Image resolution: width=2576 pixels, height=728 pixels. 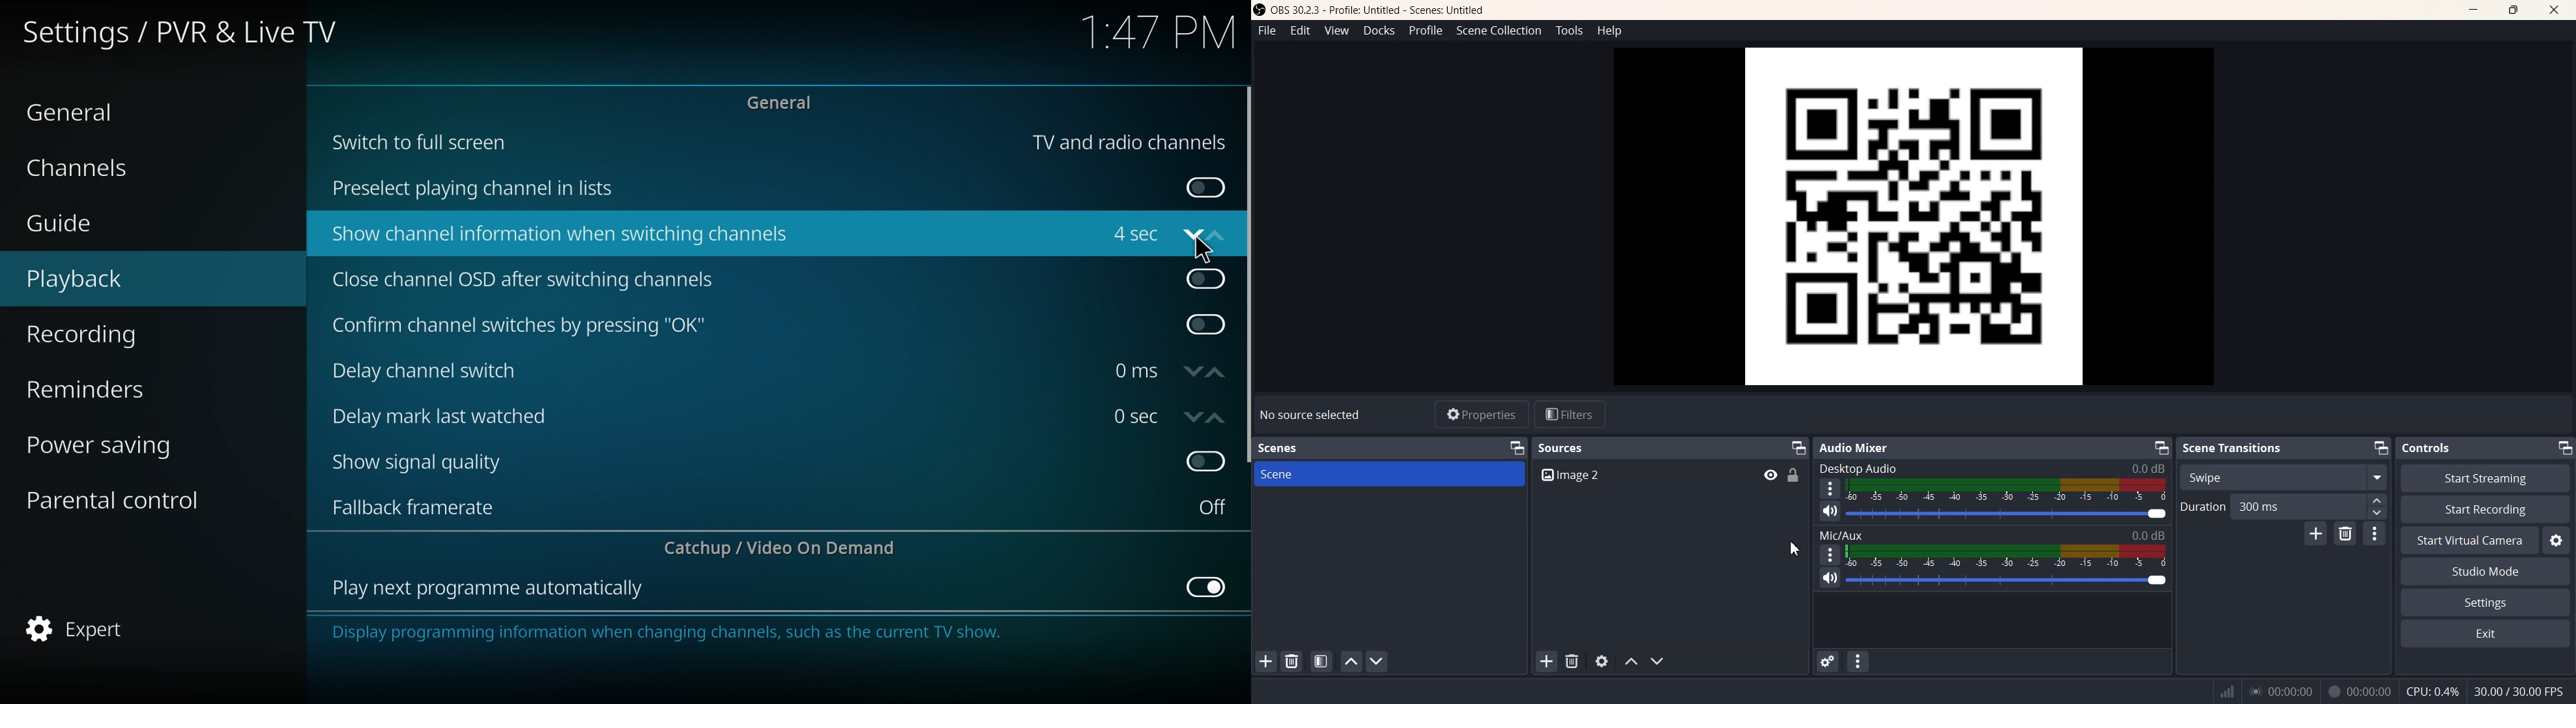 What do you see at coordinates (1909, 217) in the screenshot?
I see `QR code` at bounding box center [1909, 217].